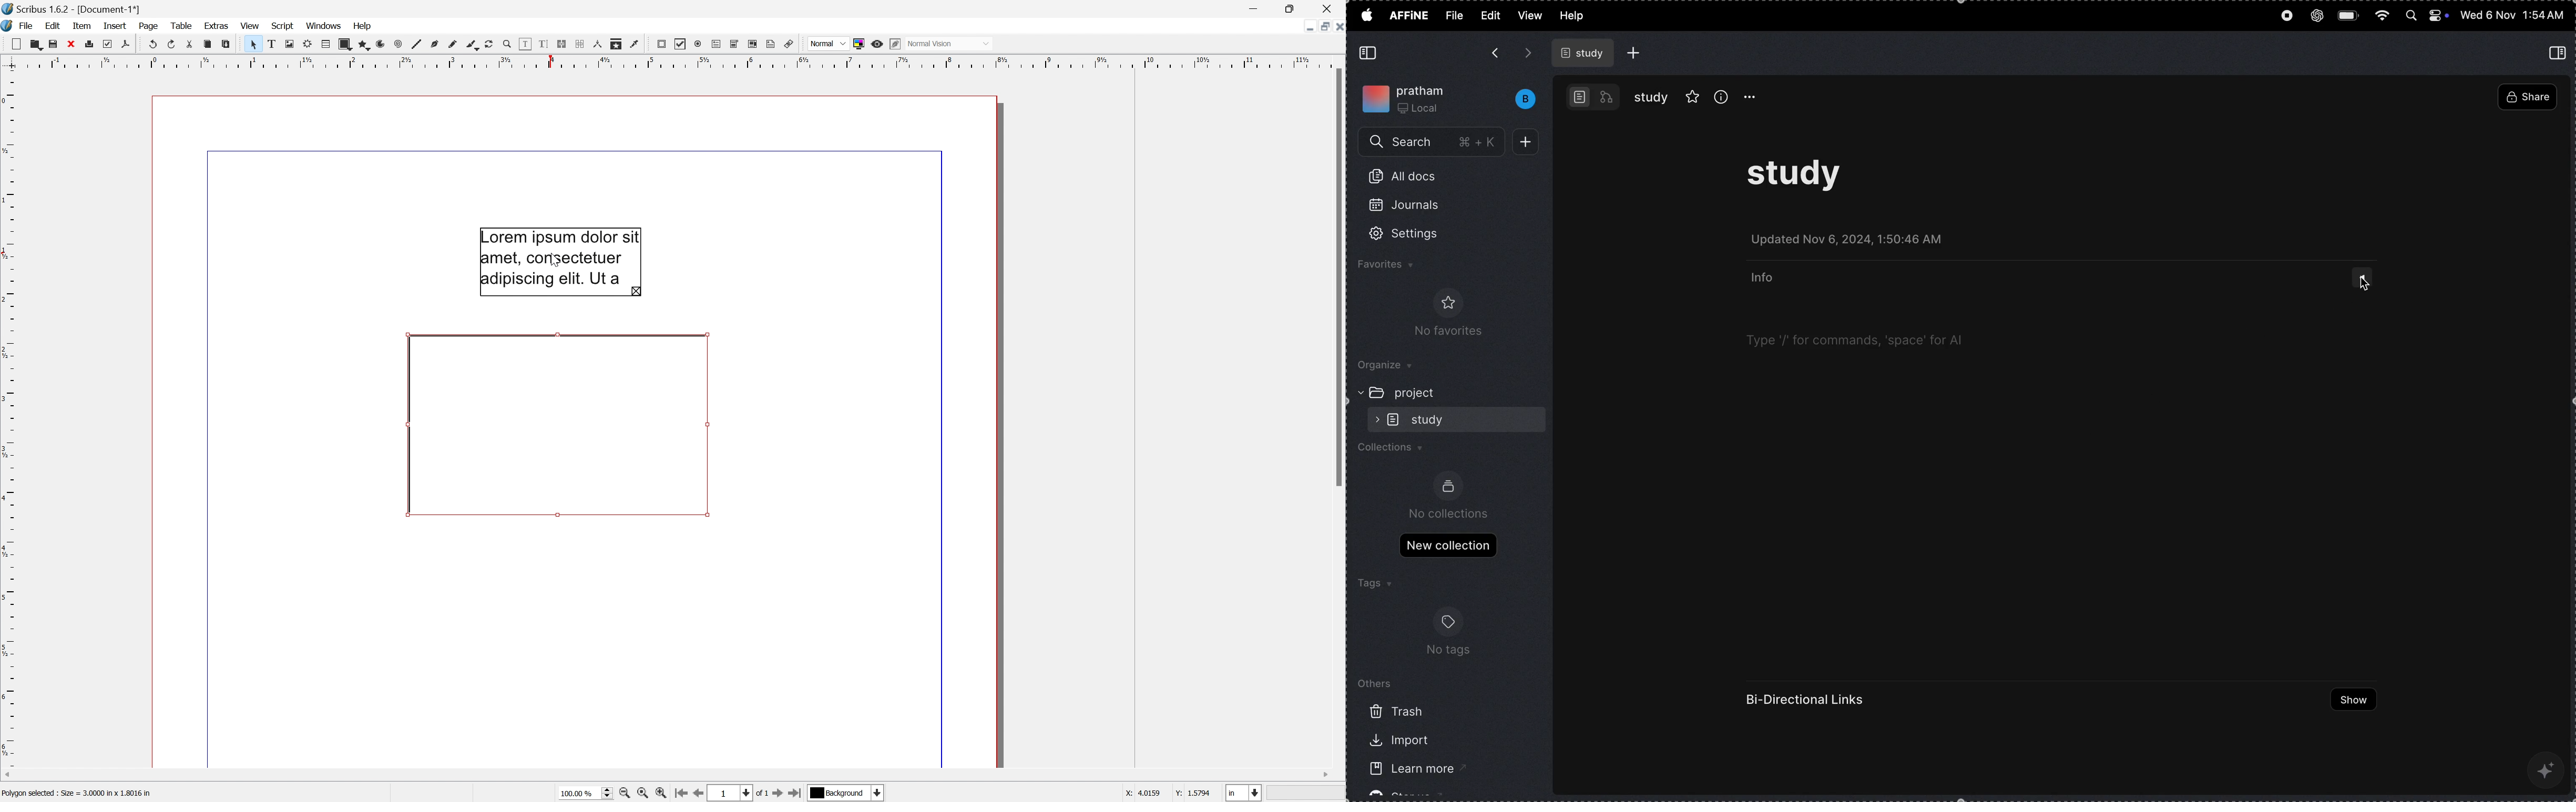  Describe the element at coordinates (555, 425) in the screenshot. I see `Rotate item` at that location.